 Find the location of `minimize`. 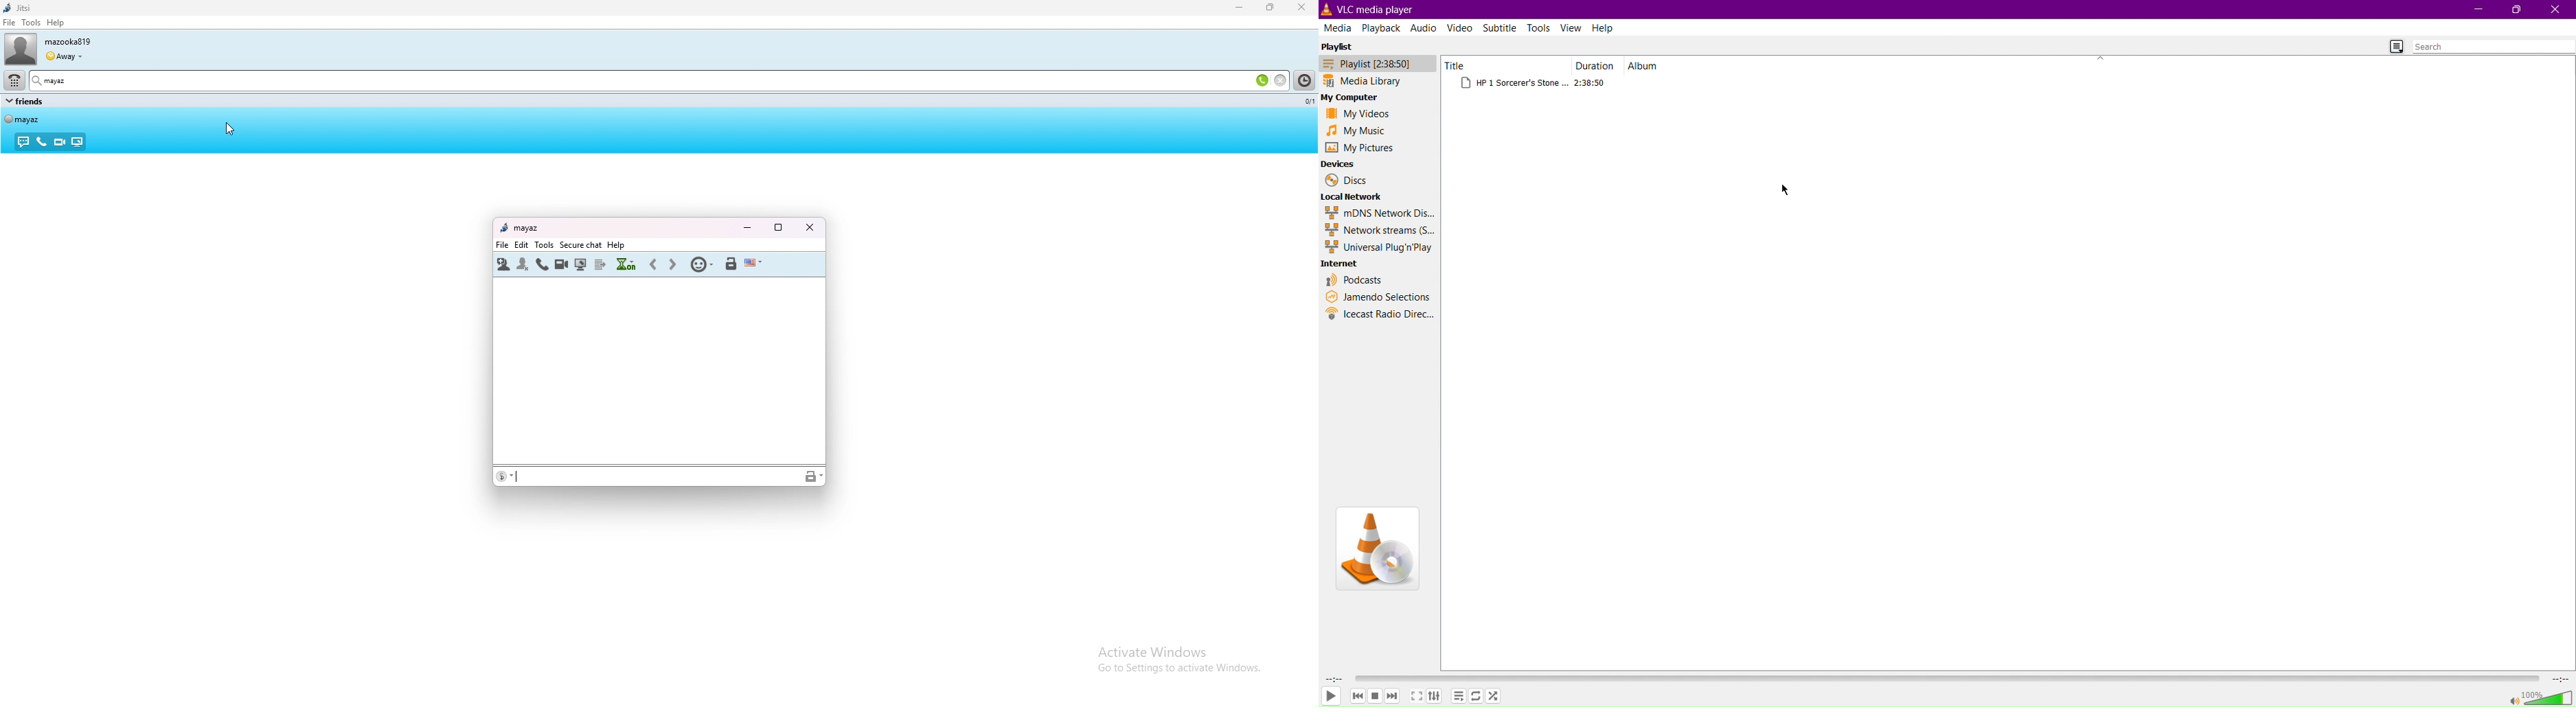

minimize is located at coordinates (746, 229).